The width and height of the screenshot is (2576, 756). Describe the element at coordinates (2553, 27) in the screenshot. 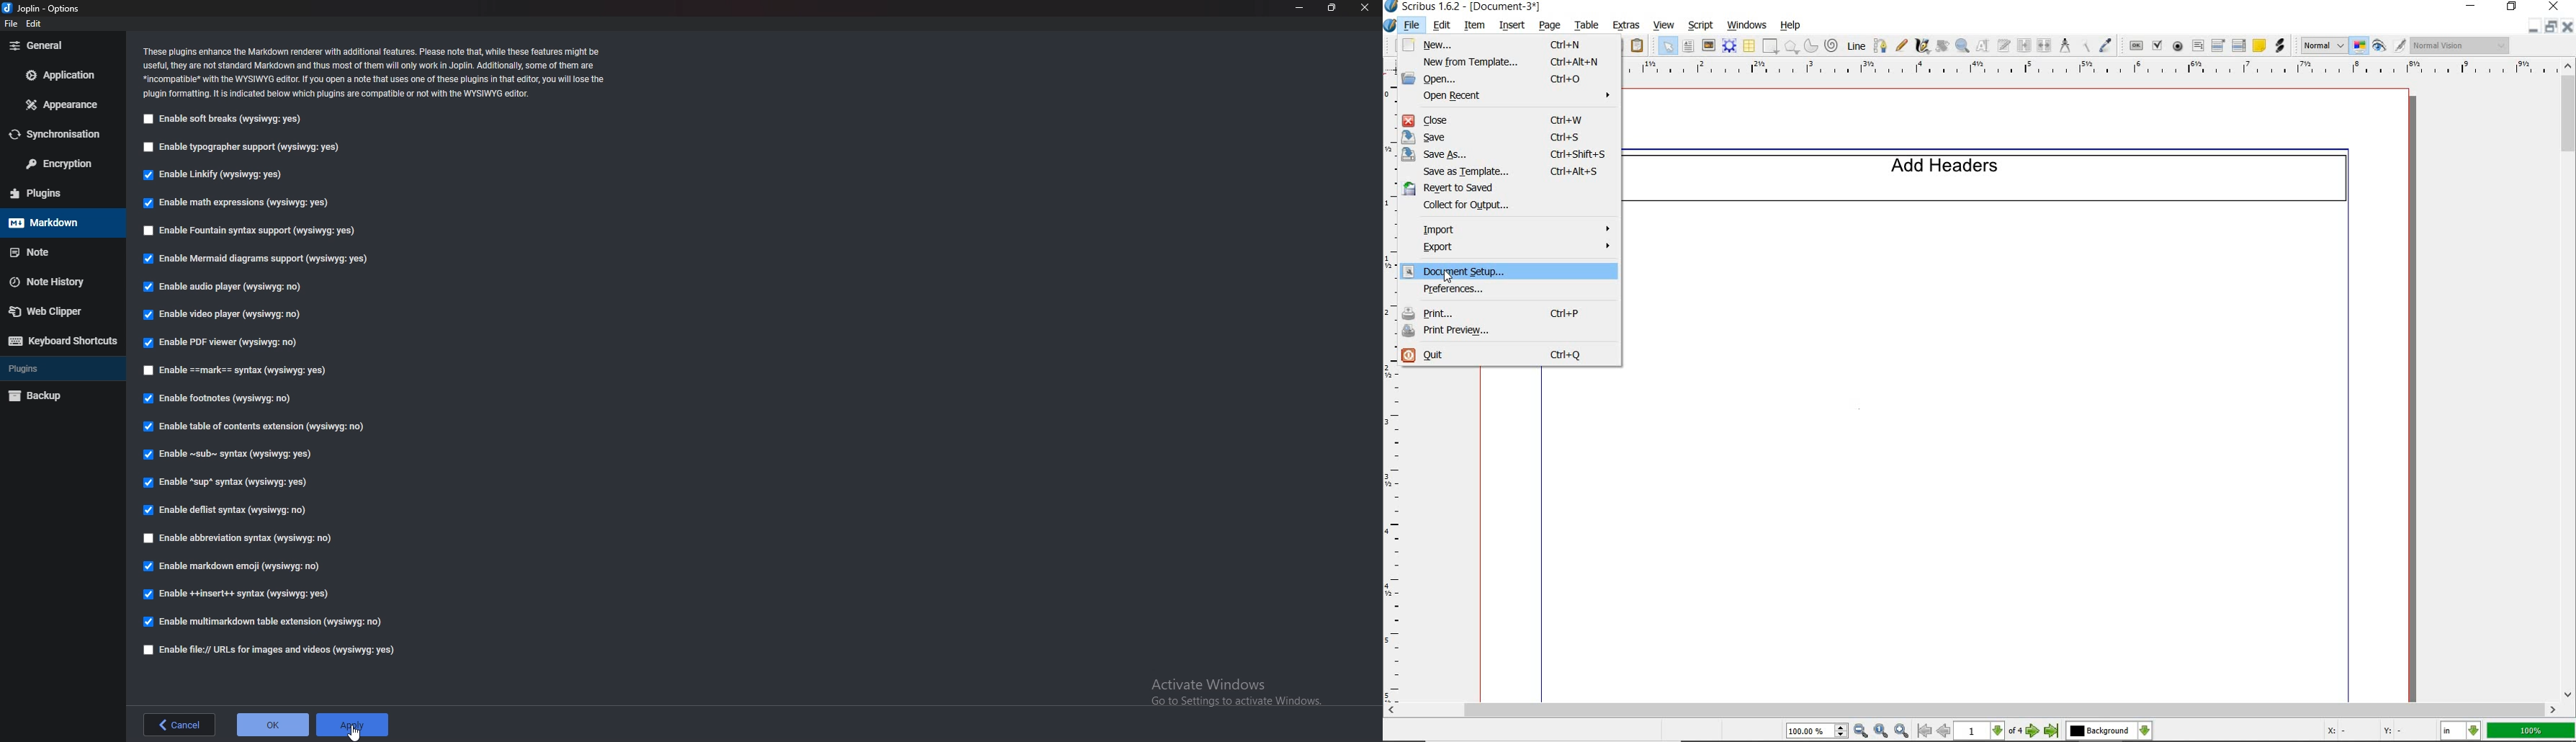

I see `restore` at that location.